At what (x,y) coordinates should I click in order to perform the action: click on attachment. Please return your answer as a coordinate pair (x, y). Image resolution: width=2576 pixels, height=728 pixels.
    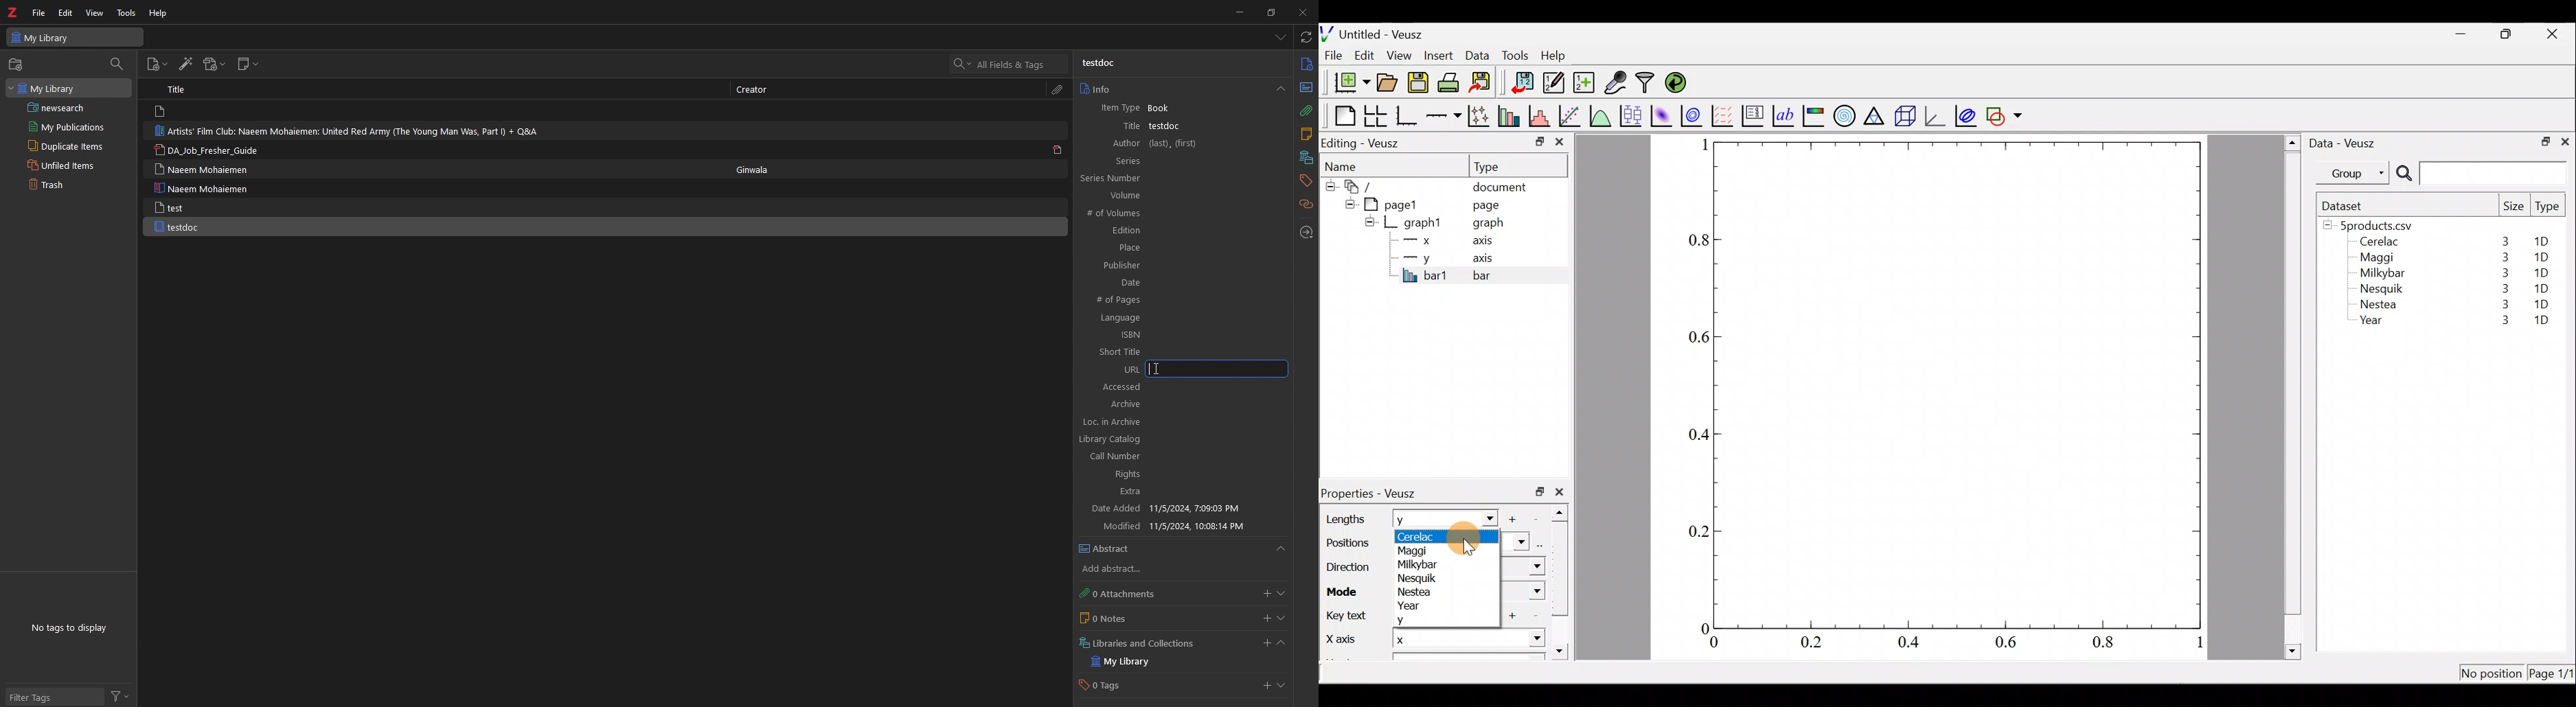
    Looking at the image, I should click on (1306, 111).